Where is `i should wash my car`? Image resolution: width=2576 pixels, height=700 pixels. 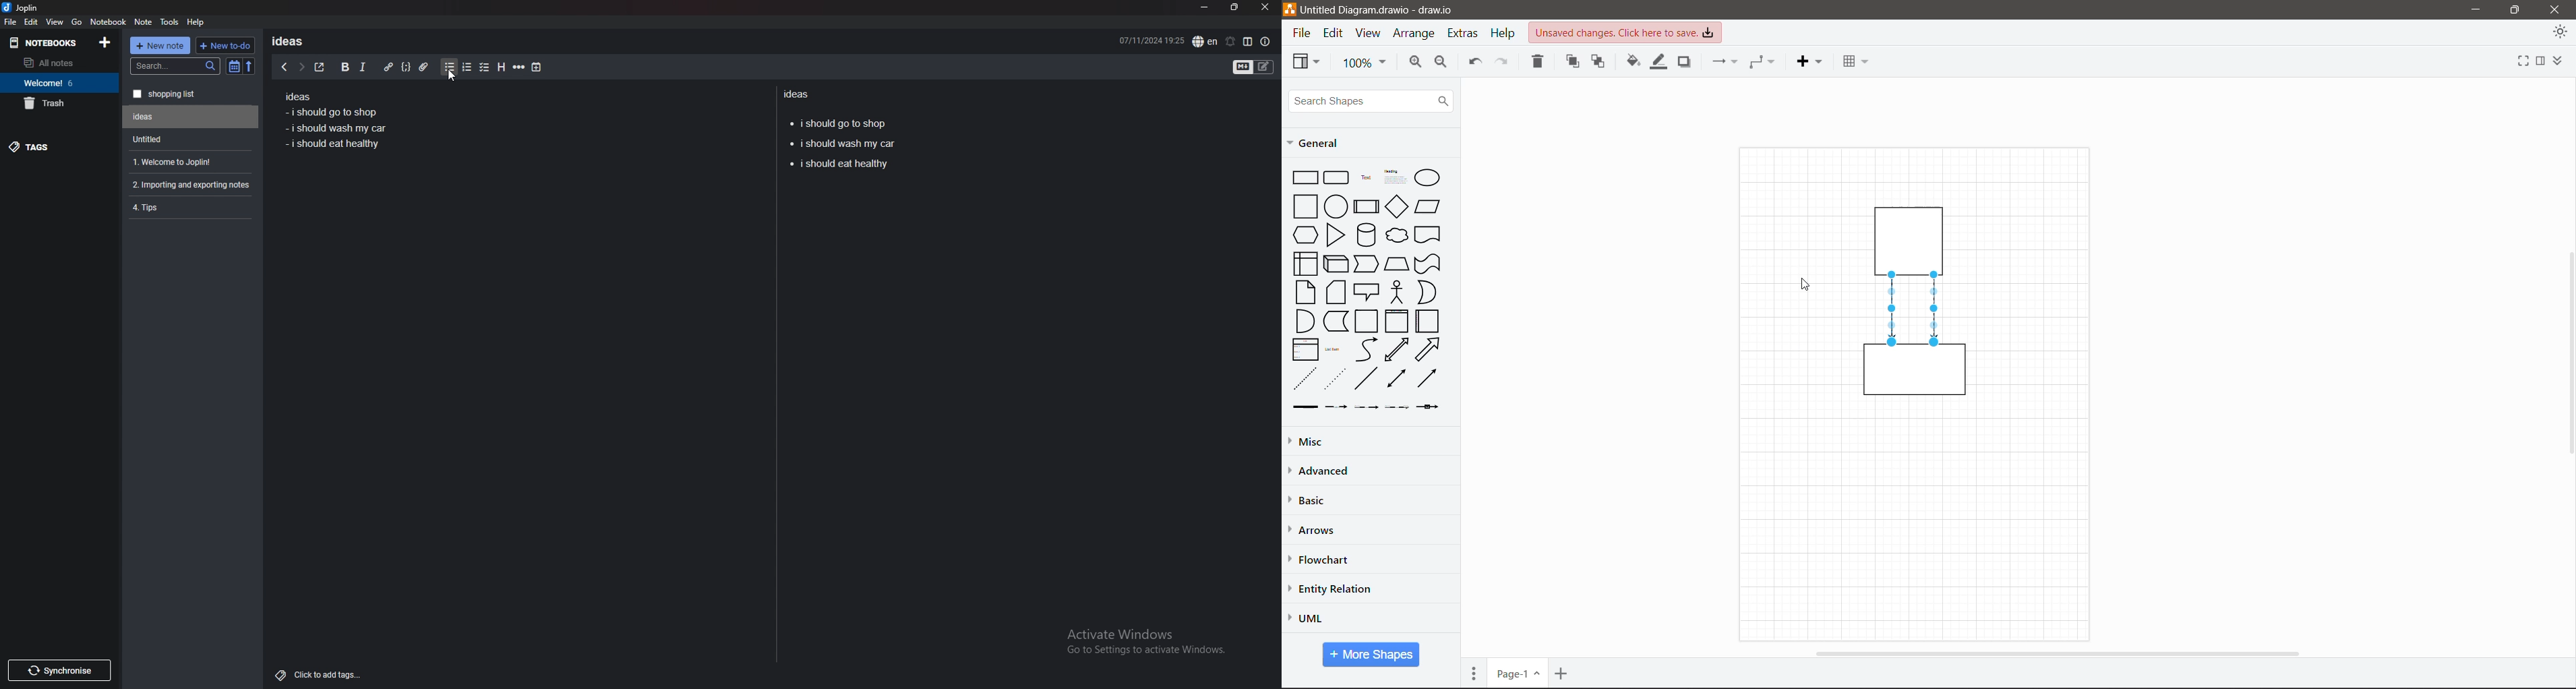 i should wash my car is located at coordinates (842, 145).